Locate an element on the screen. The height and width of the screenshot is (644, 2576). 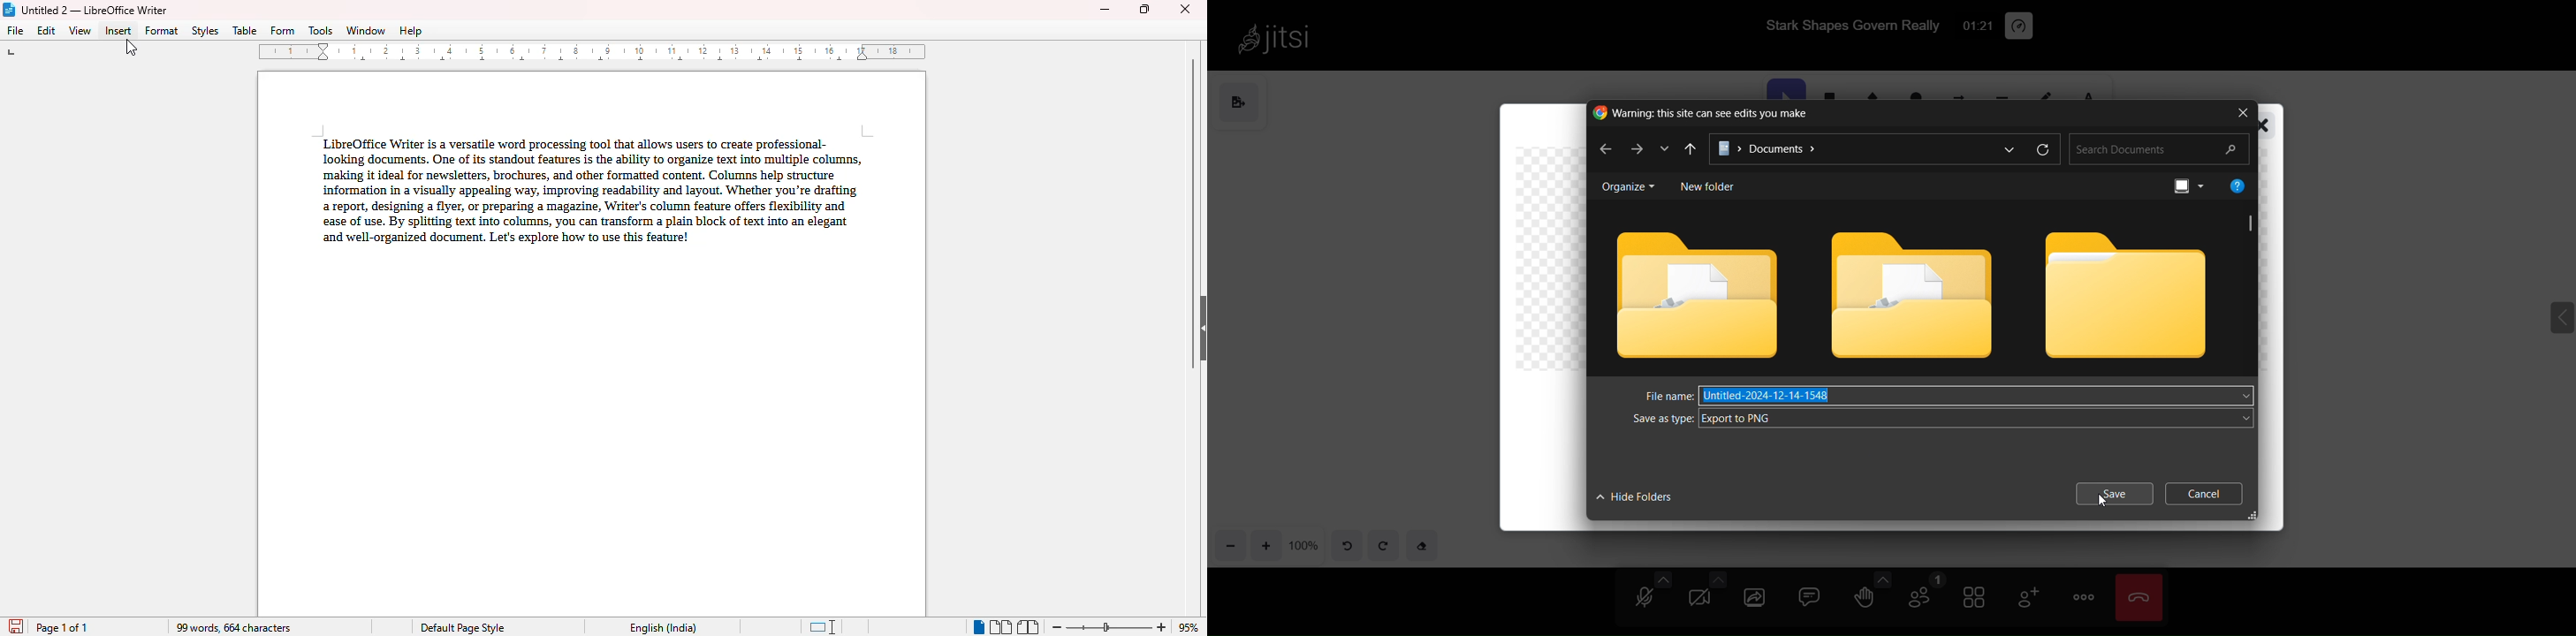
save as type is located at coordinates (1658, 418).